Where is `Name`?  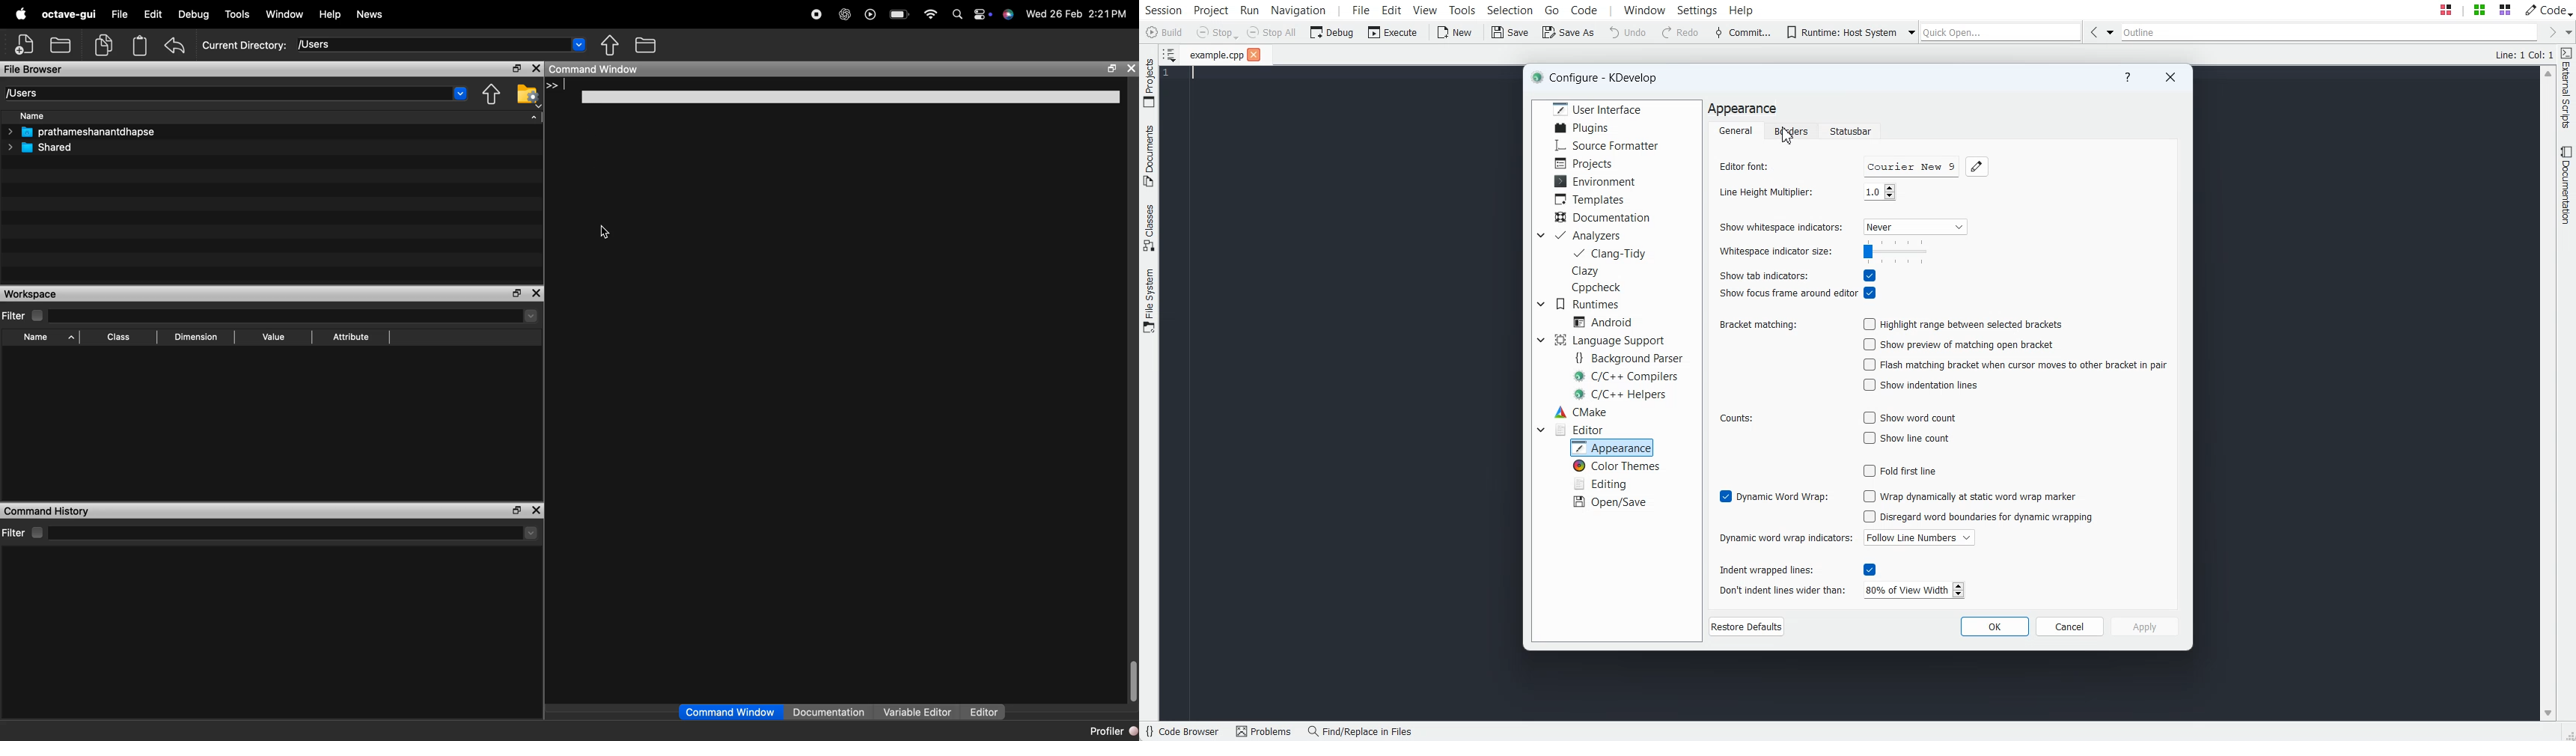 Name is located at coordinates (36, 338).